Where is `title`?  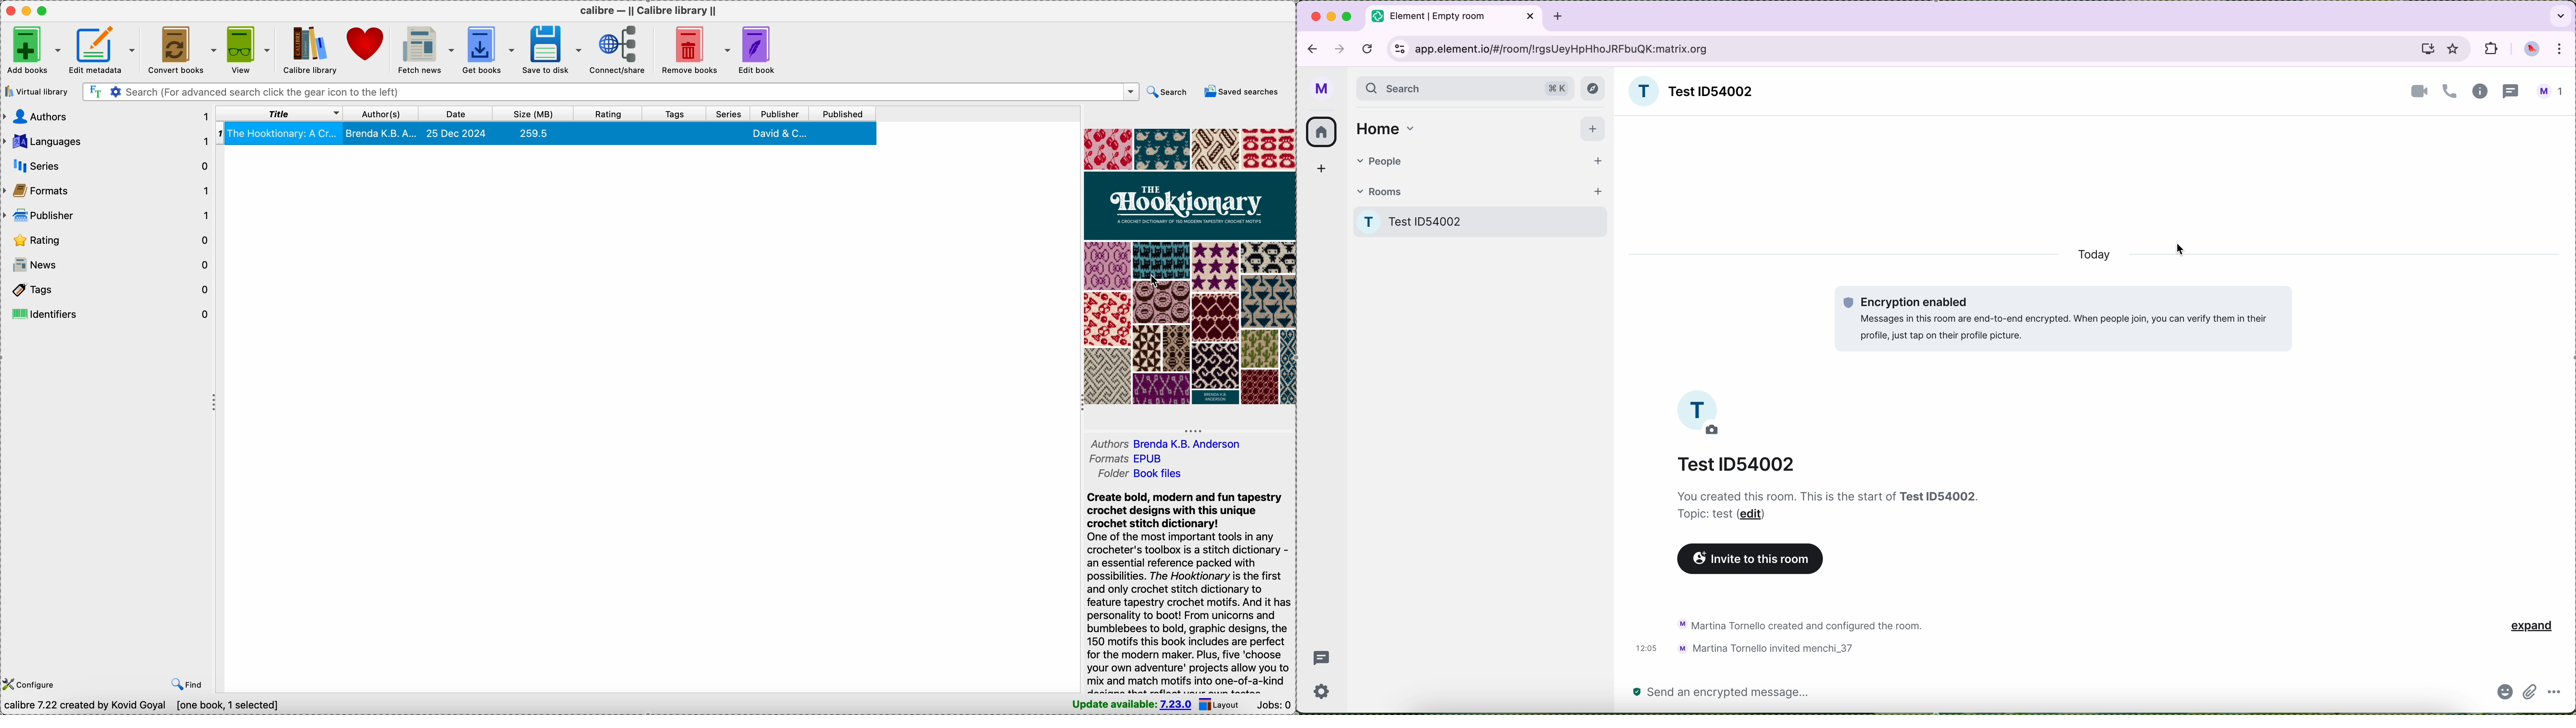 title is located at coordinates (280, 114).